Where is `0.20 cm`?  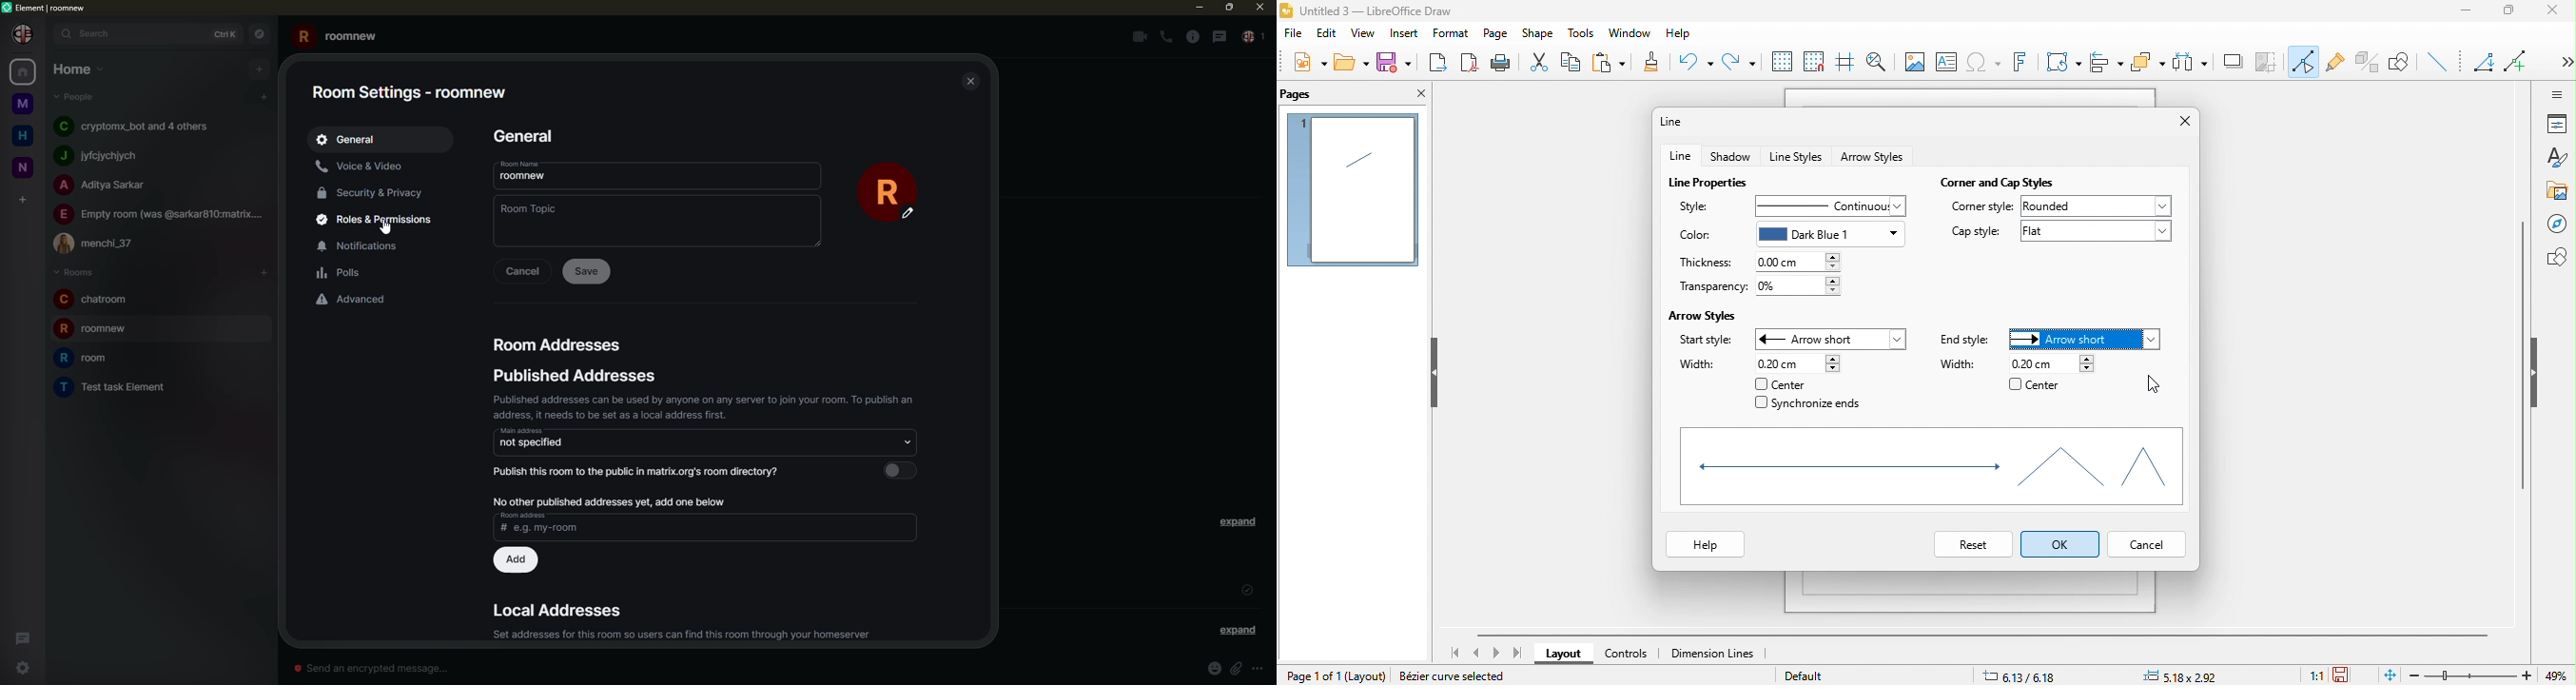
0.20 cm is located at coordinates (2043, 362).